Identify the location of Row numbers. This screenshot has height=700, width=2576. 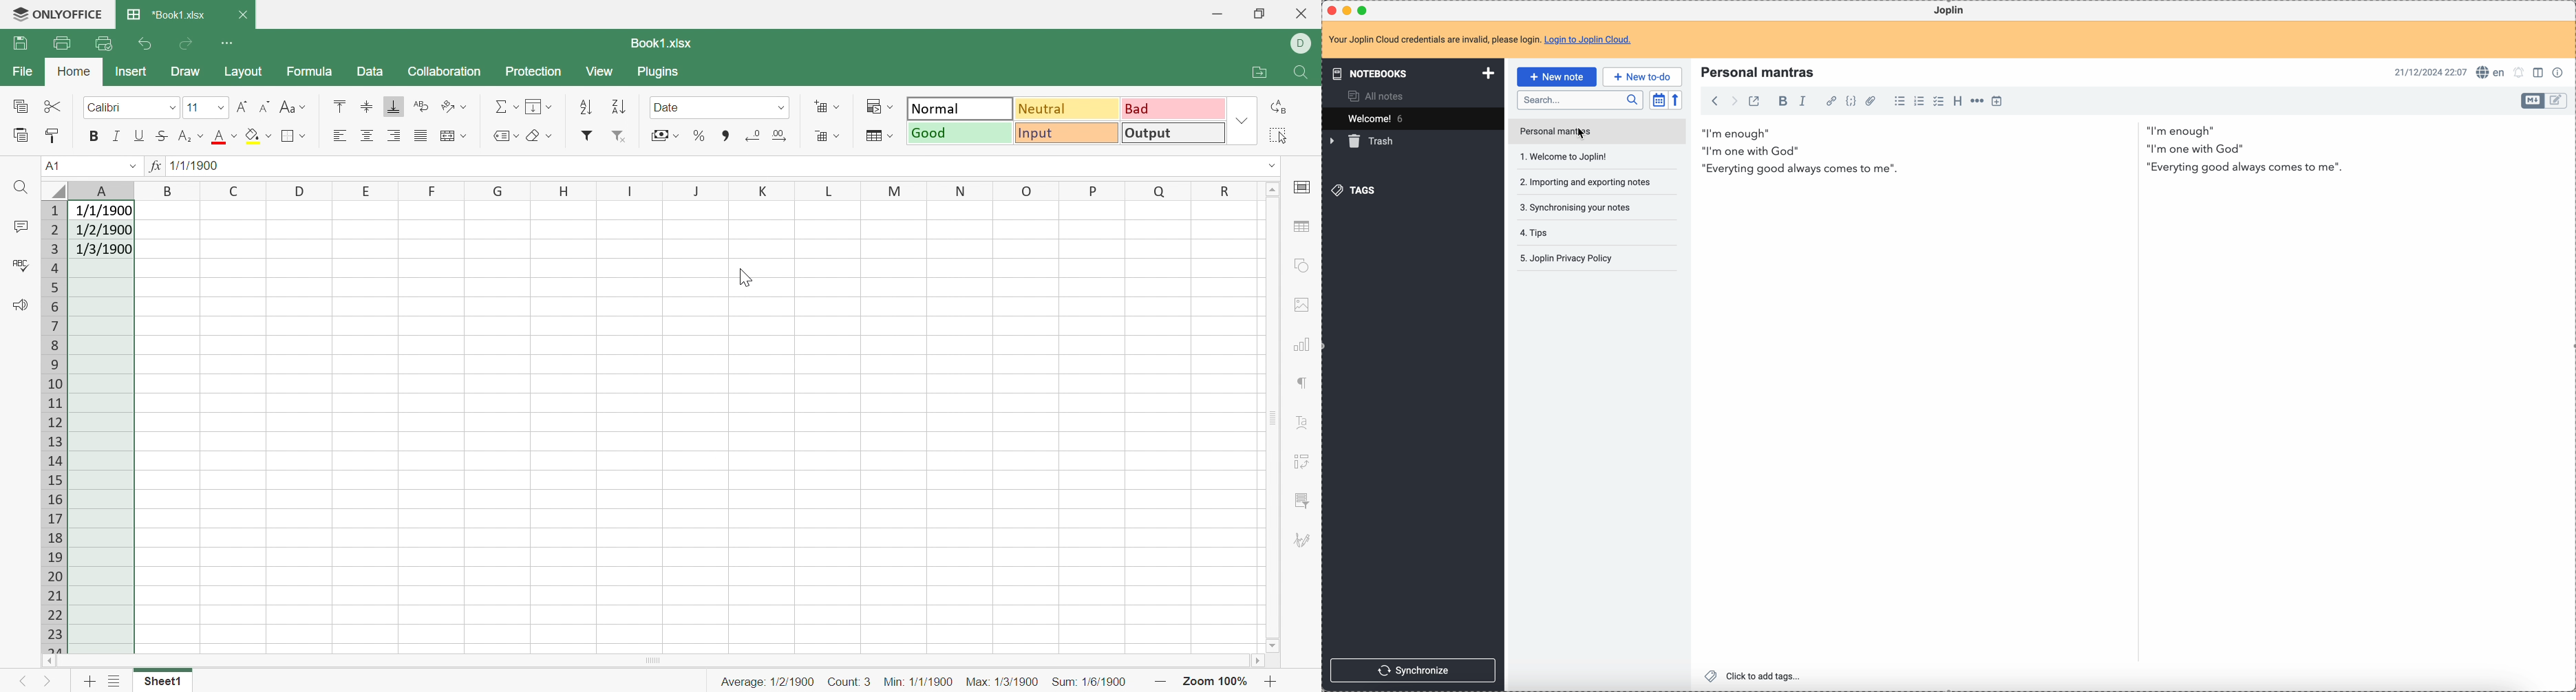
(54, 428).